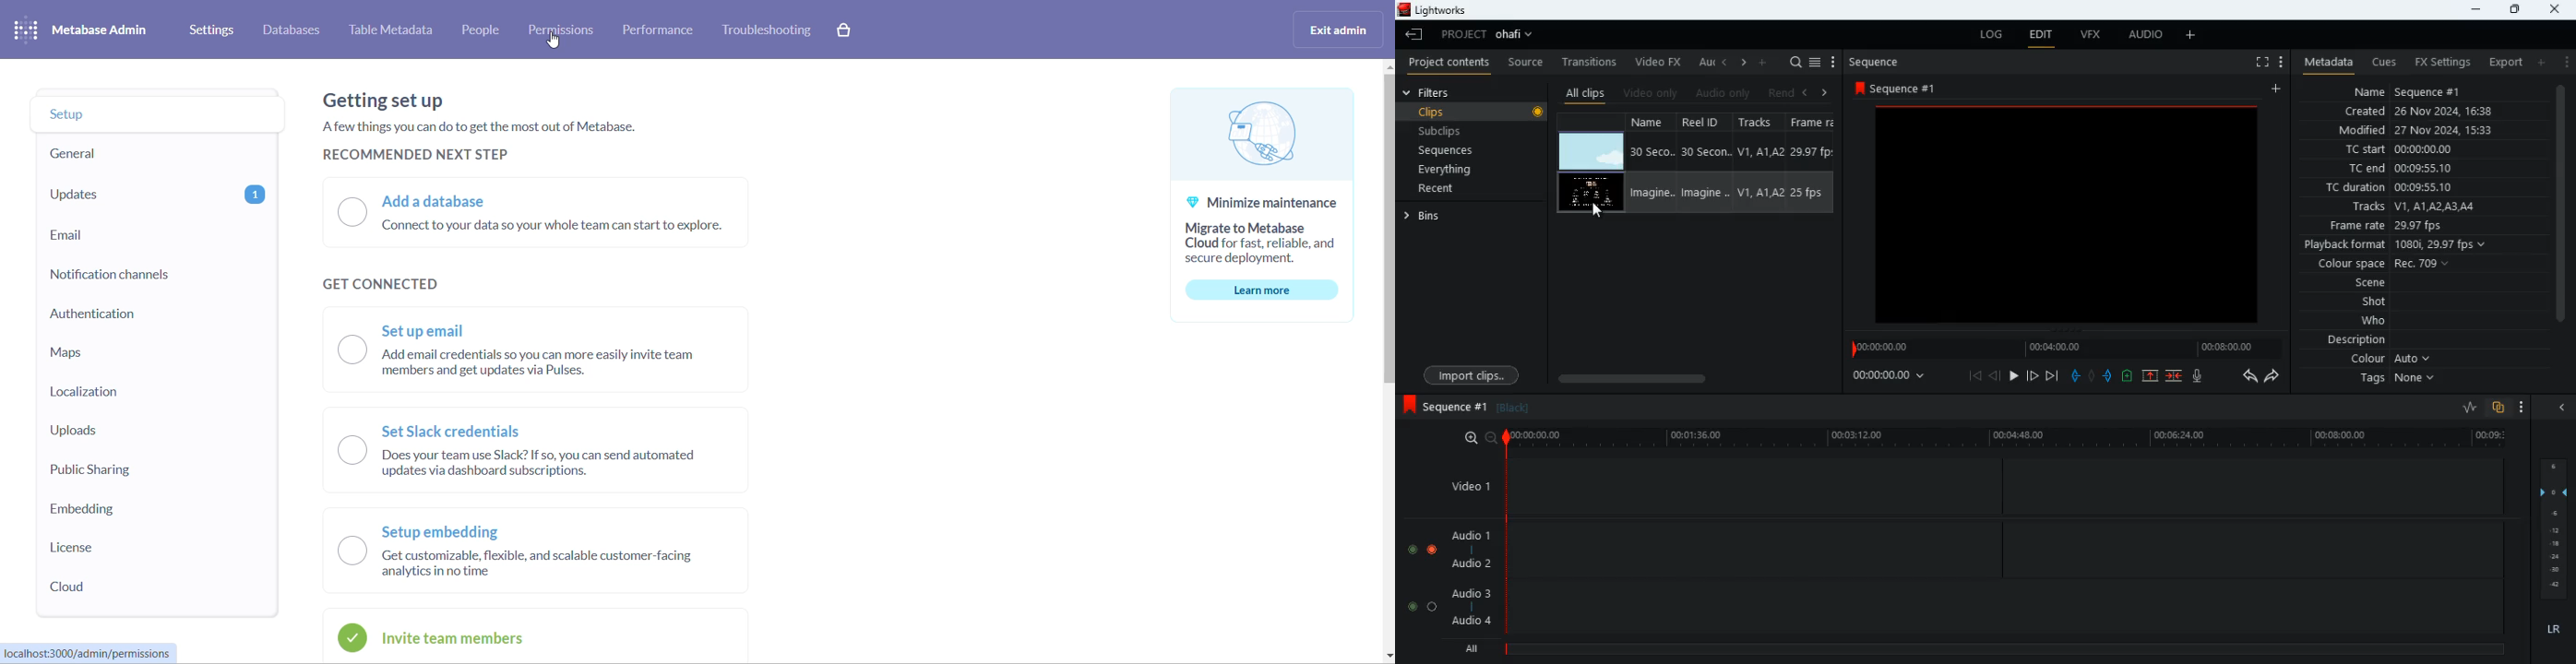 The width and height of the screenshot is (2576, 672). Describe the element at coordinates (2565, 408) in the screenshot. I see `close` at that location.